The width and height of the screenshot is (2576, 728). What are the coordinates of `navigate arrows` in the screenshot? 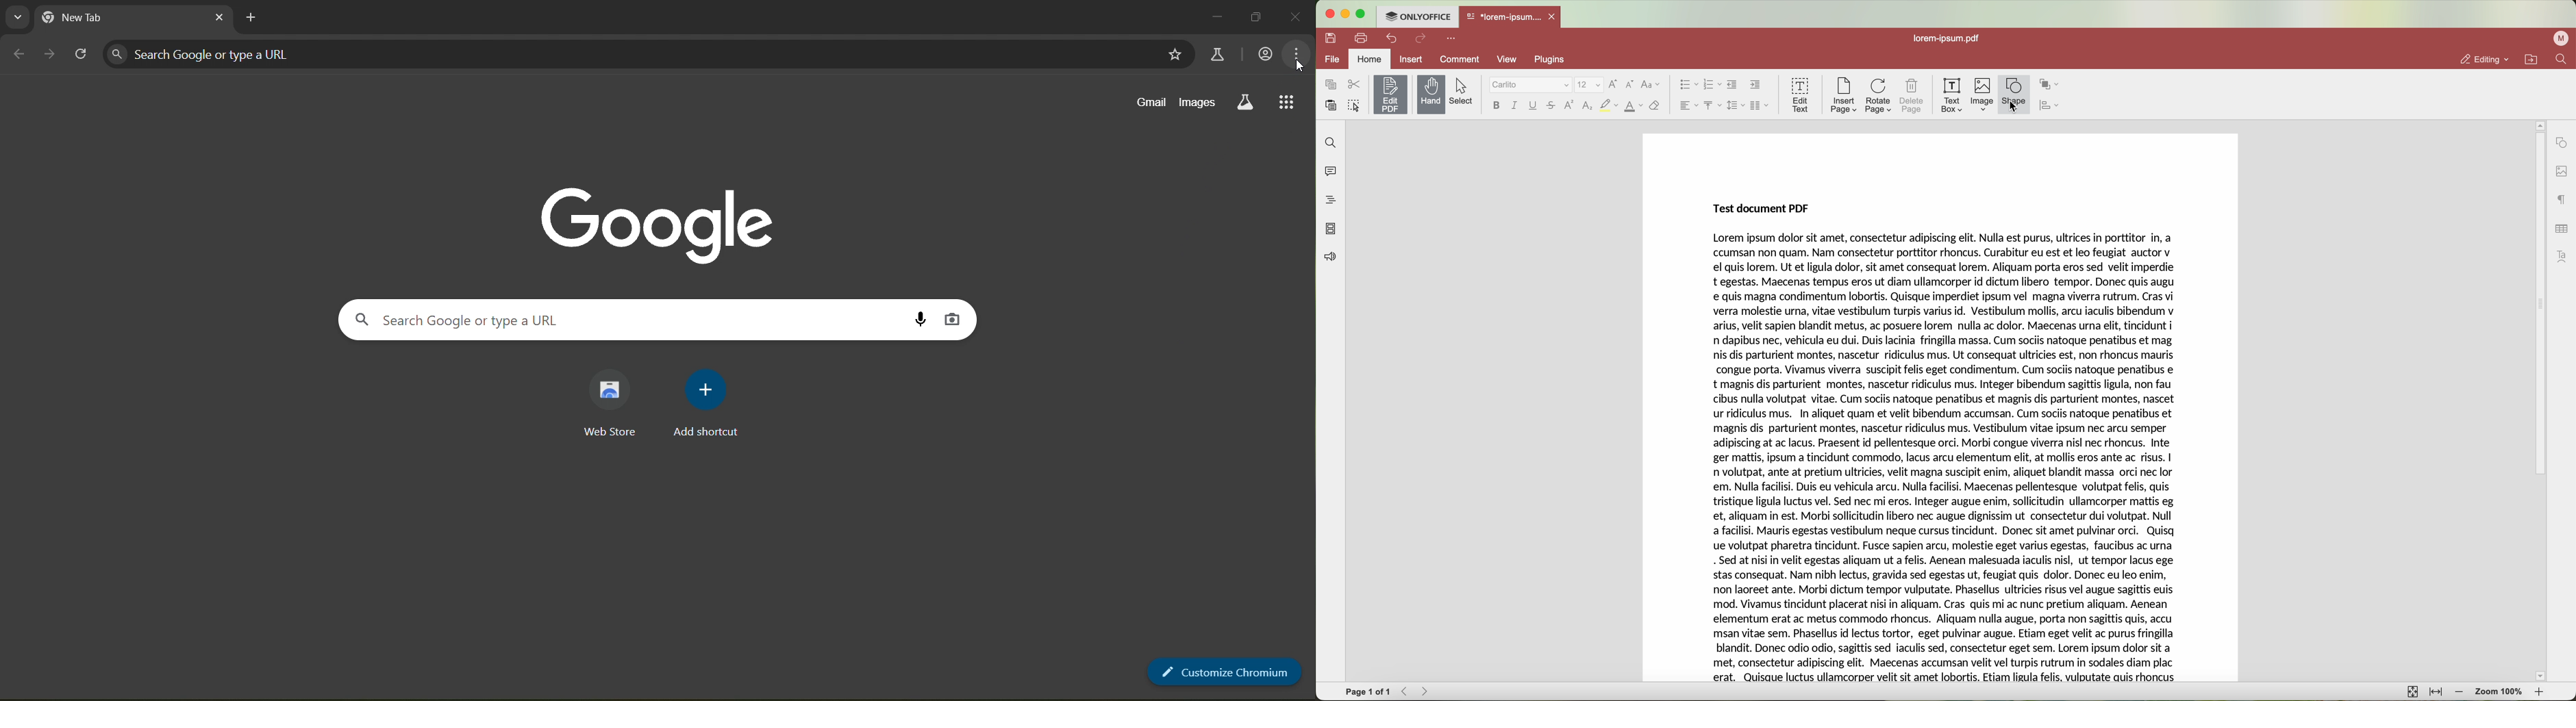 It's located at (1417, 692).